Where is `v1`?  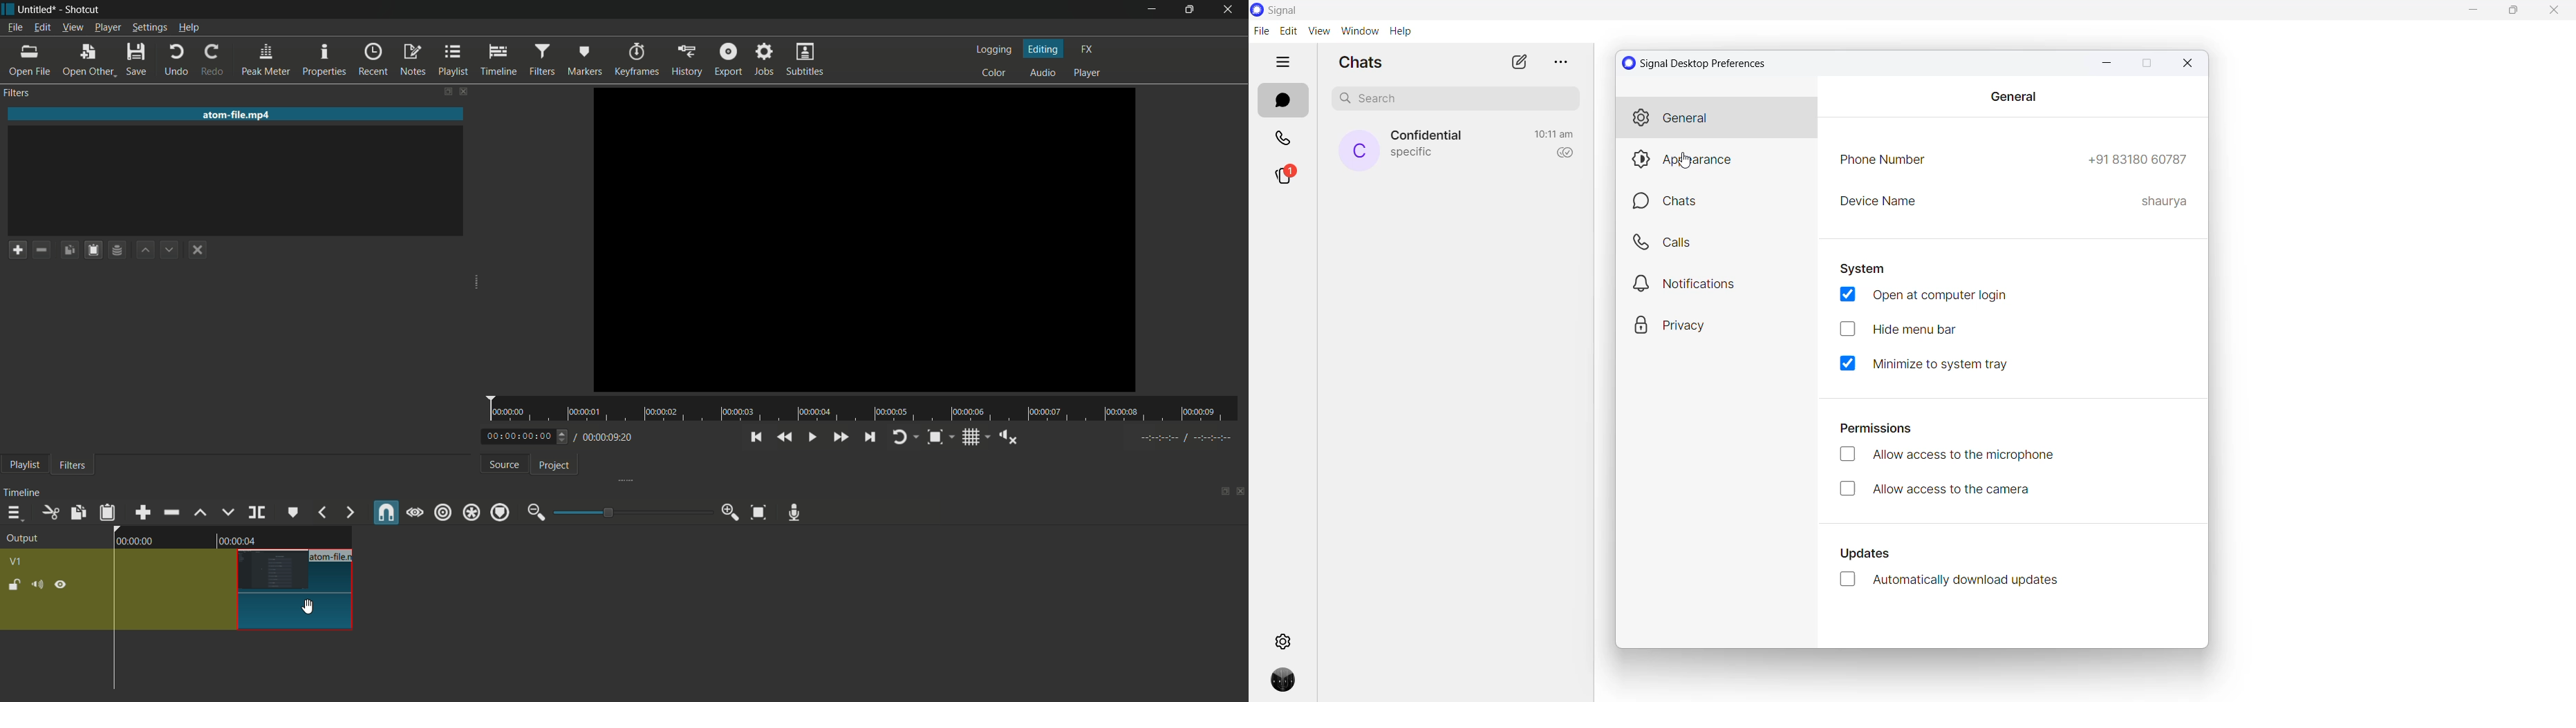 v1 is located at coordinates (19, 562).